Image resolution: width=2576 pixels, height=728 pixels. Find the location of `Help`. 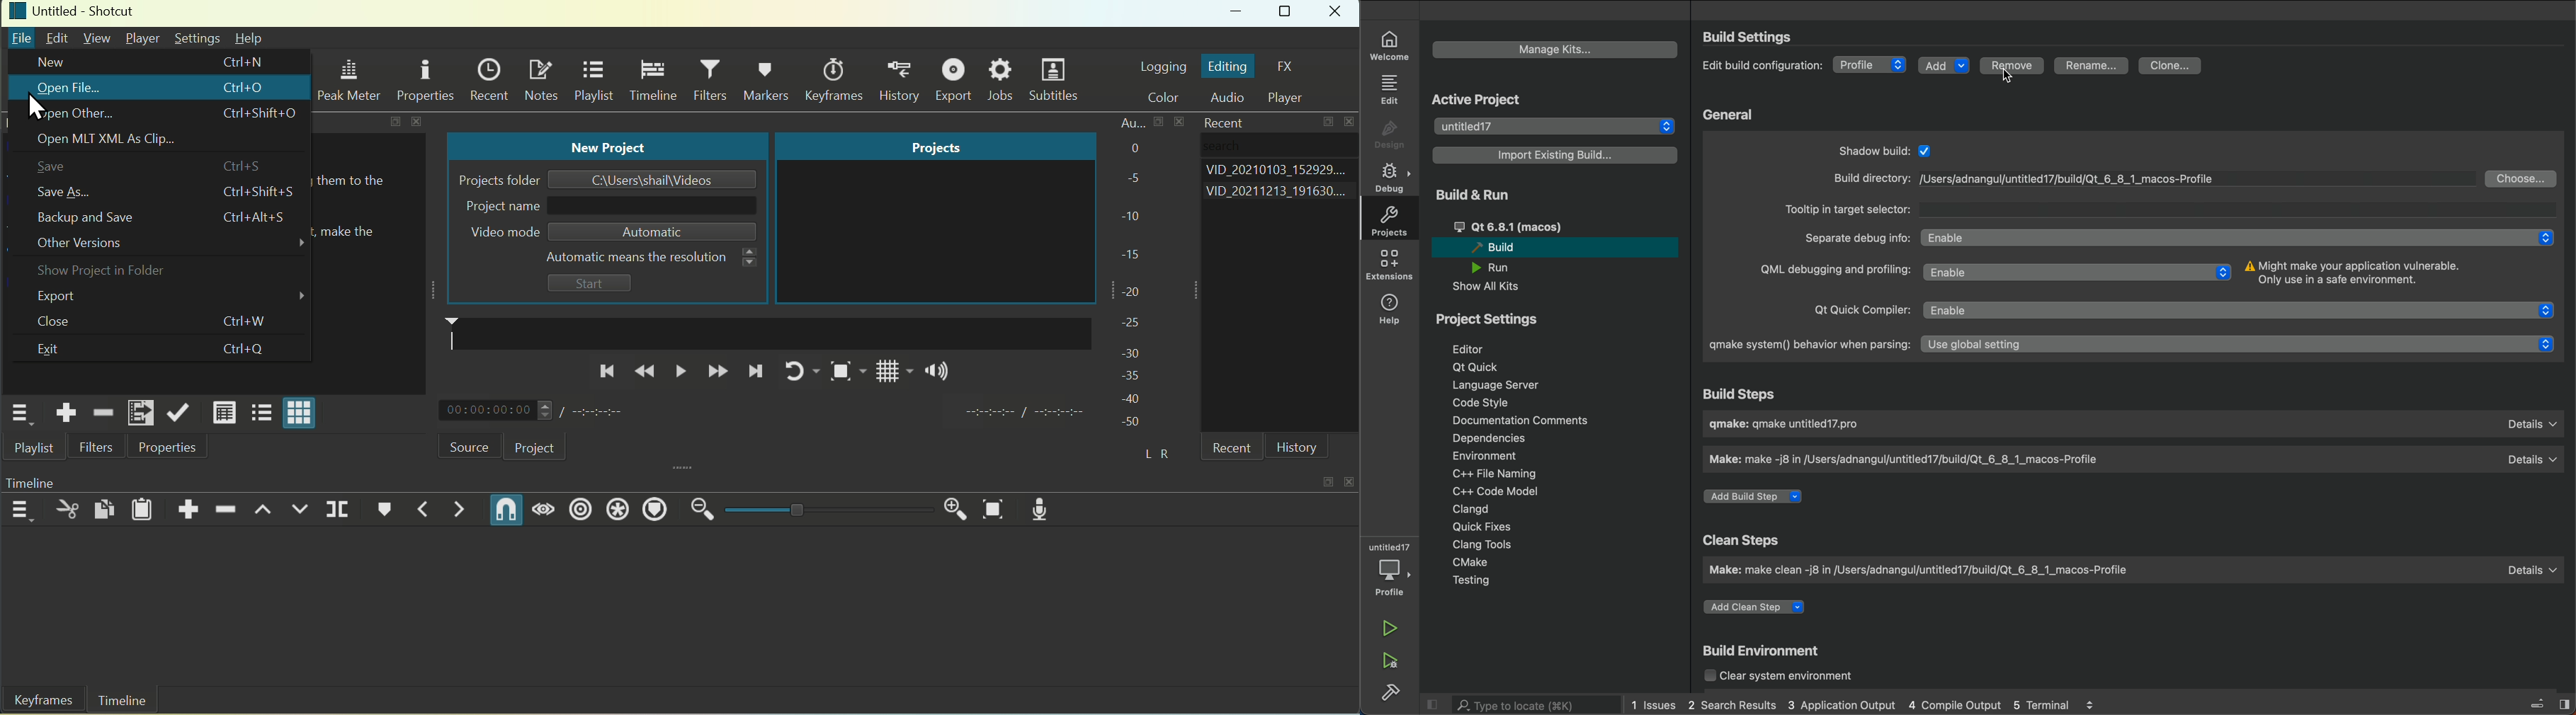

Help is located at coordinates (249, 38).